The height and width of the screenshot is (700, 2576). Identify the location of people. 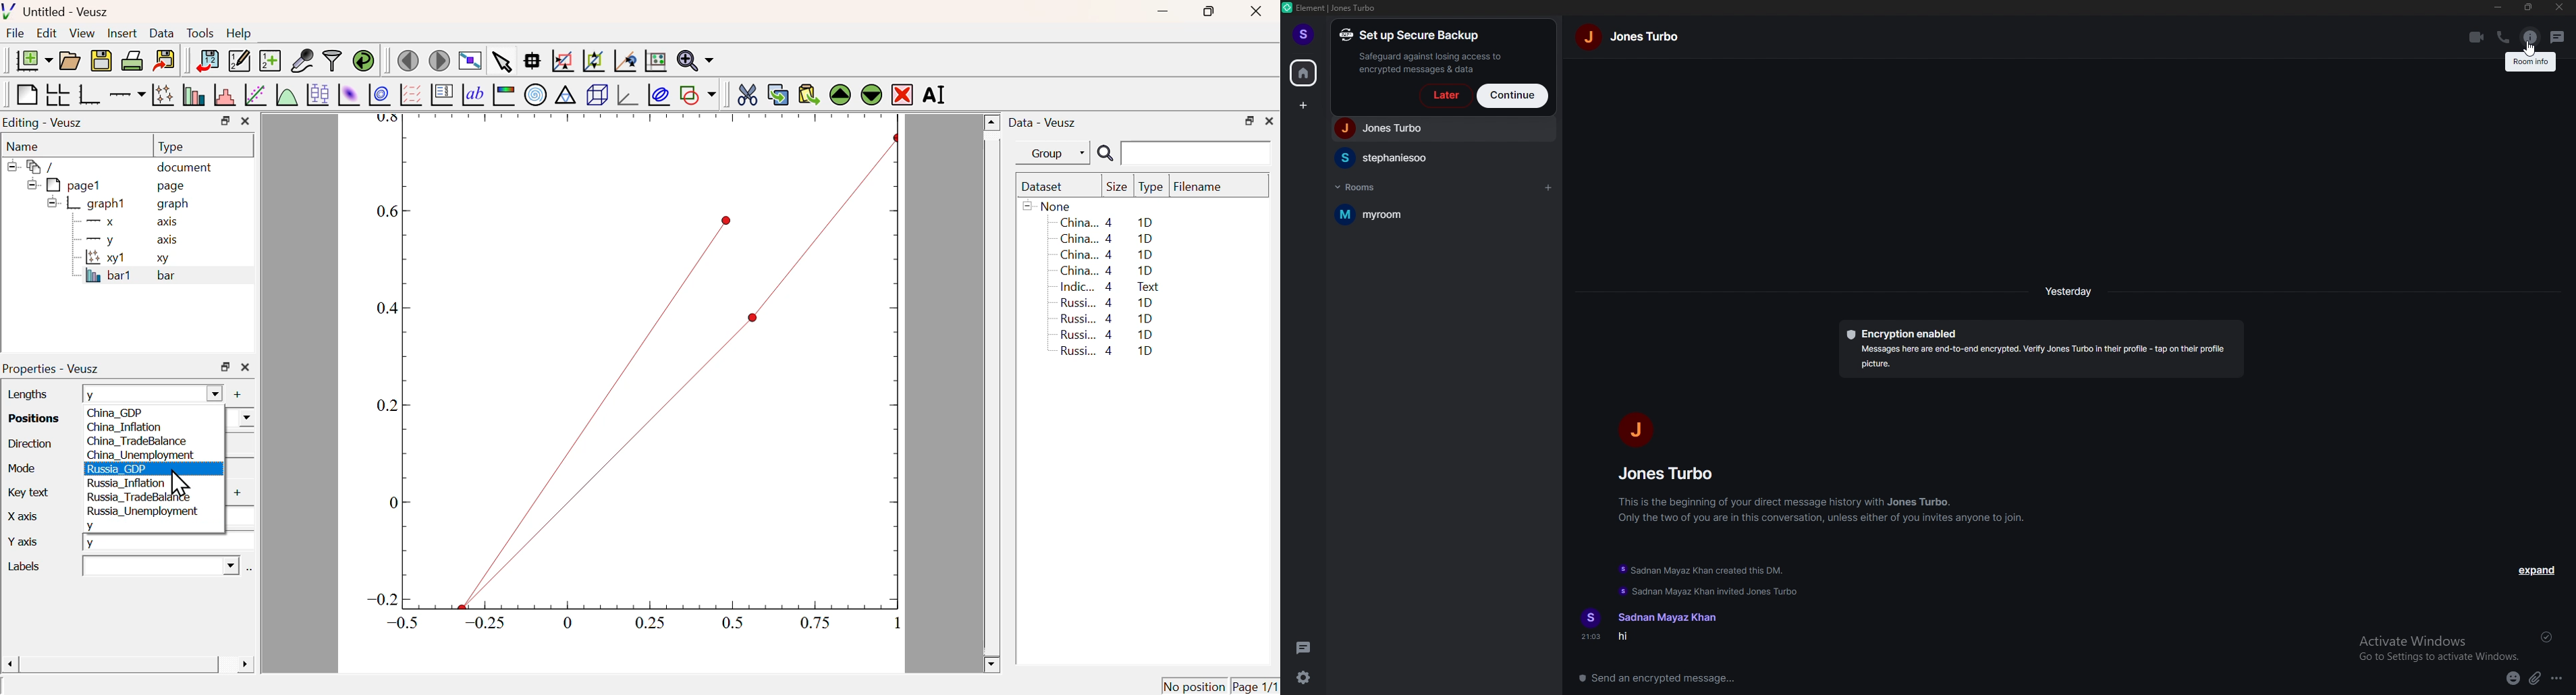
(1670, 473).